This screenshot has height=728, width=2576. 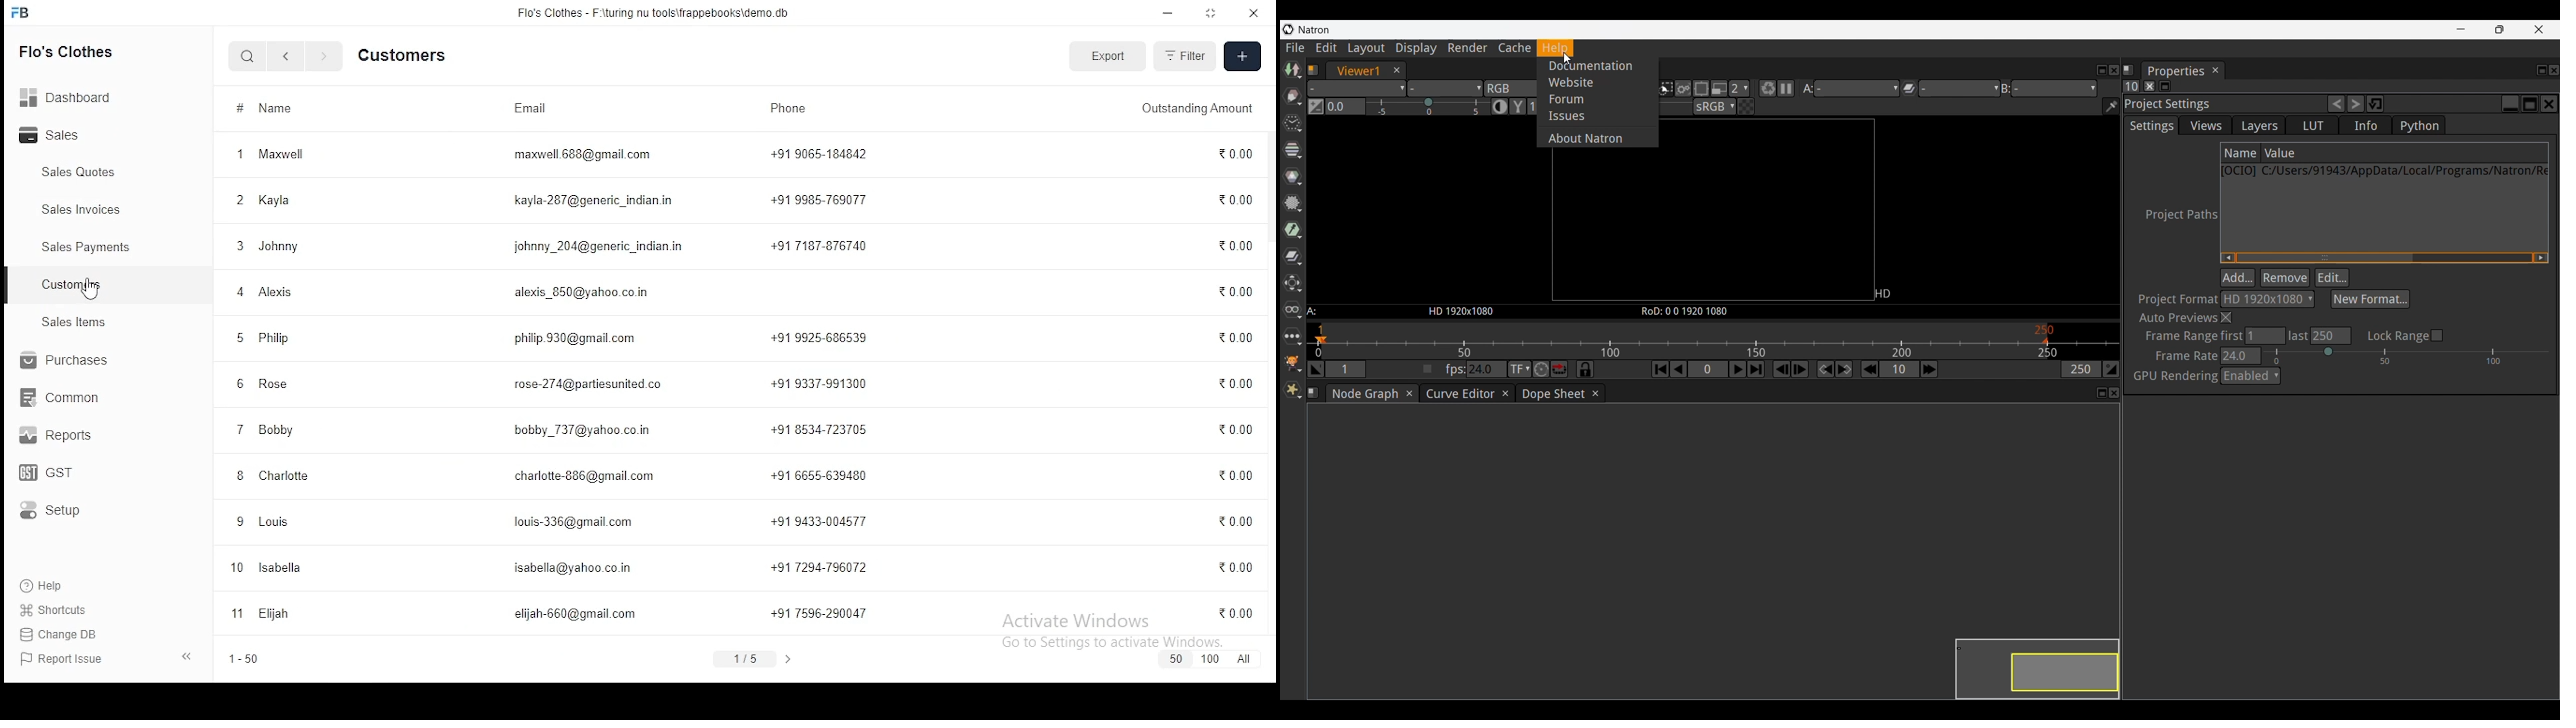 I want to click on 1/5, so click(x=759, y=658).